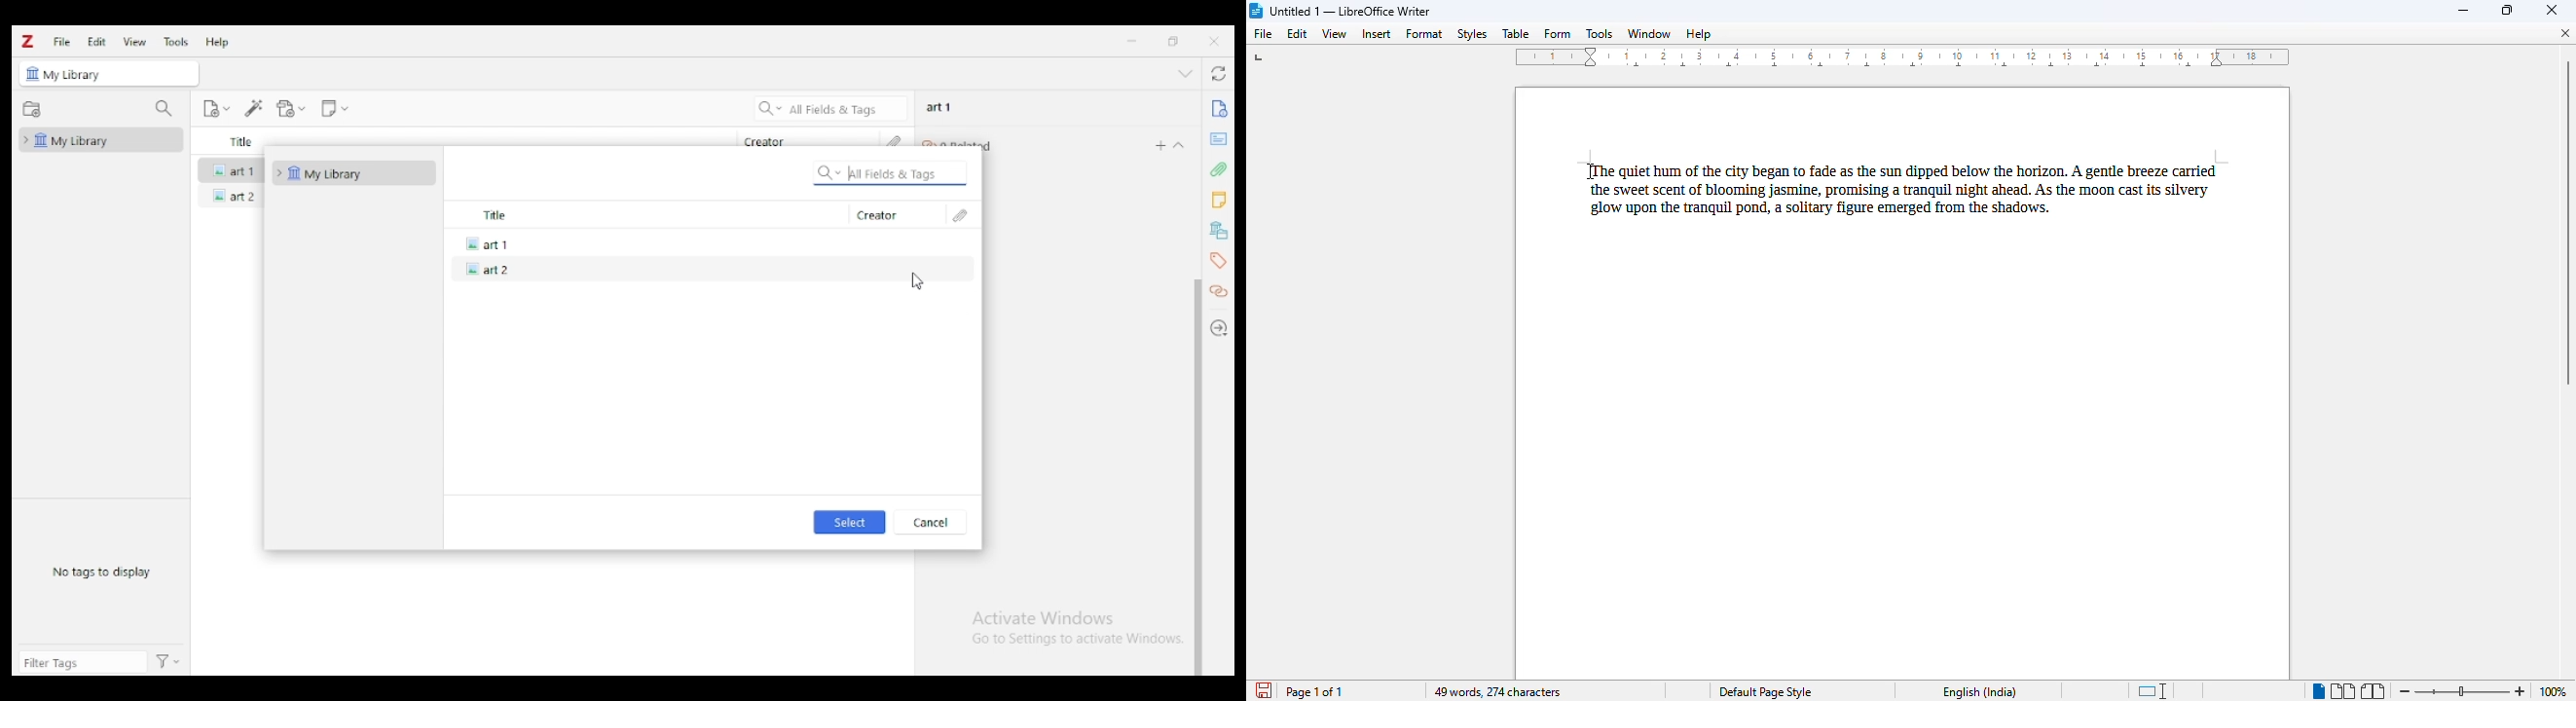 This screenshot has width=2576, height=728. I want to click on page 1 of 1, so click(1314, 692).